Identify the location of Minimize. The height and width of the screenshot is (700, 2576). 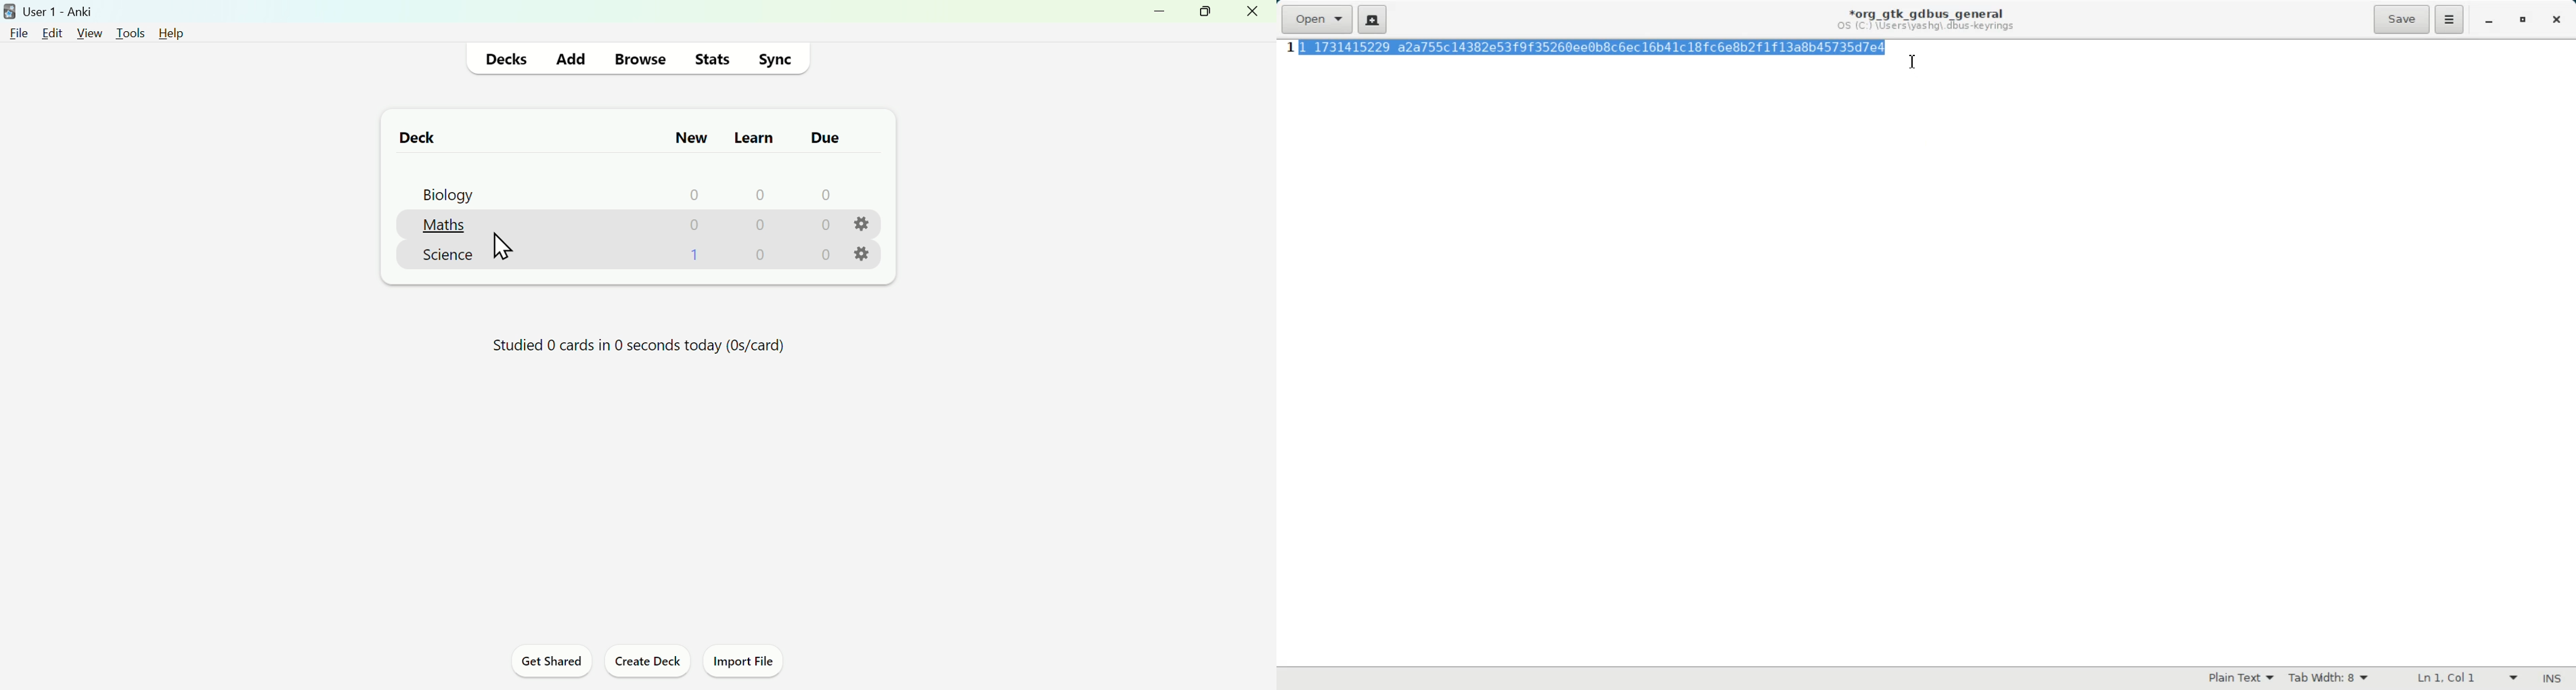
(2488, 21).